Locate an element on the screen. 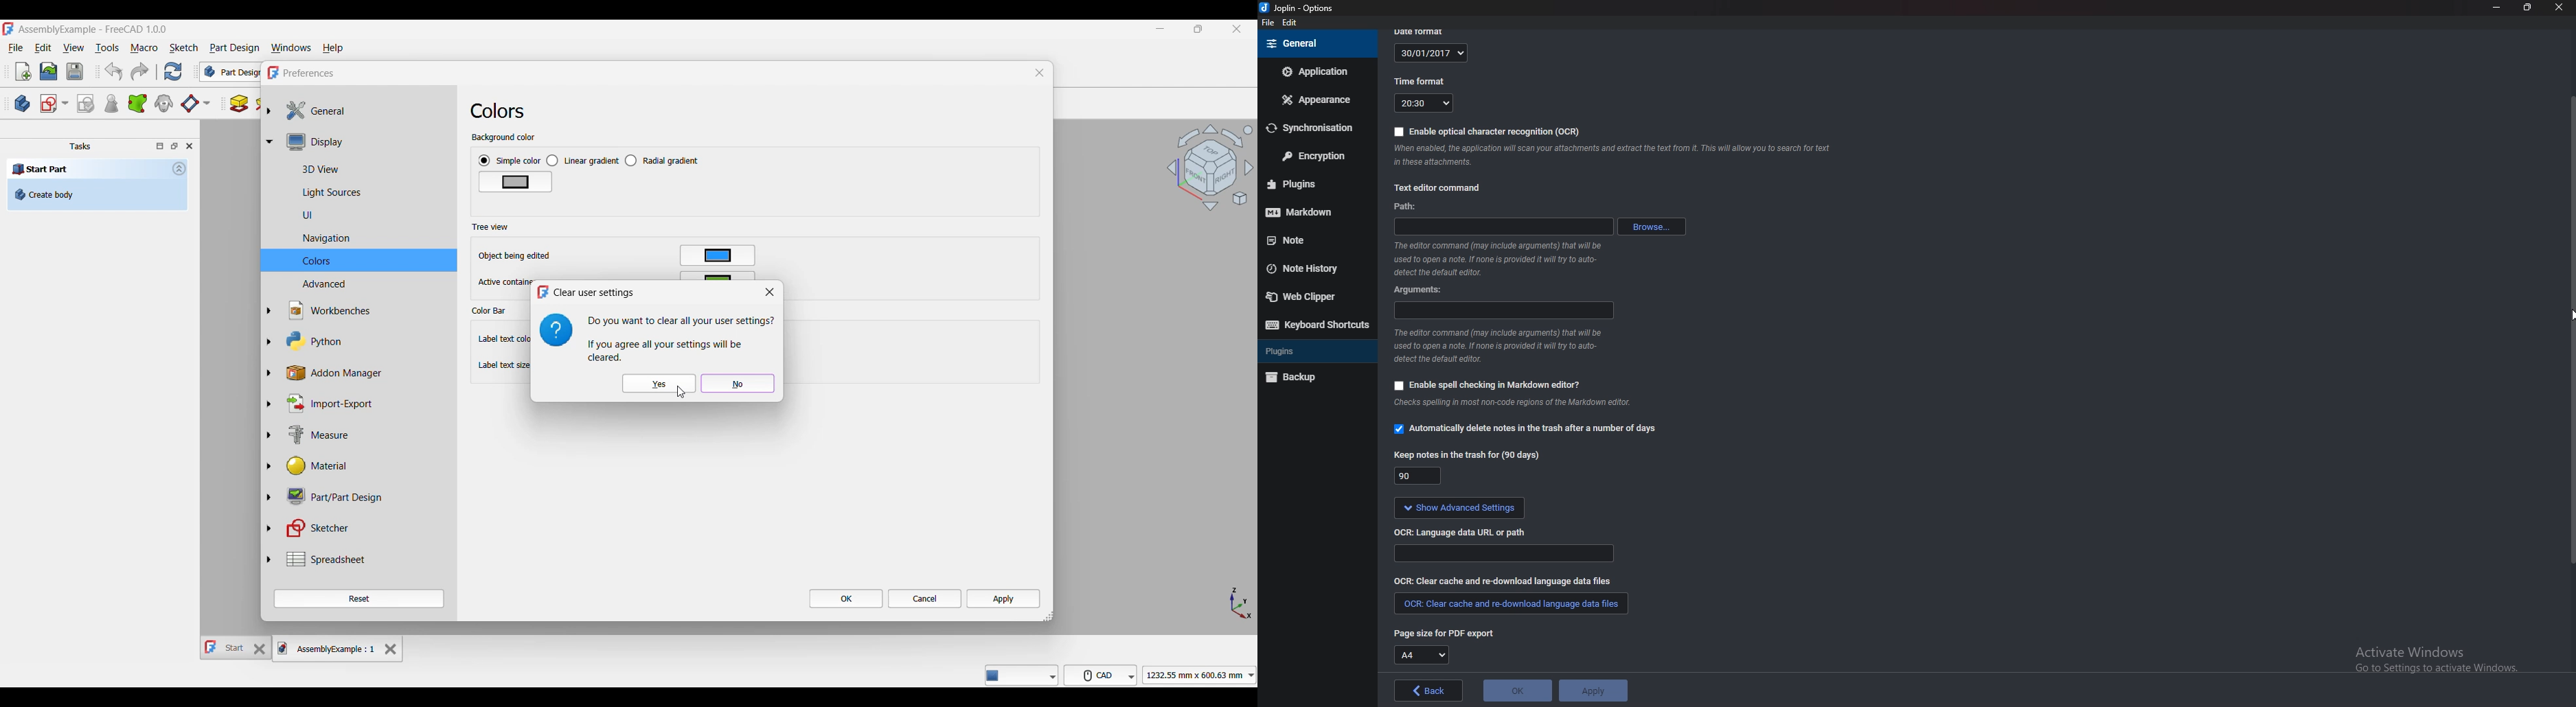 This screenshot has height=728, width=2576. joplin is located at coordinates (1302, 8).